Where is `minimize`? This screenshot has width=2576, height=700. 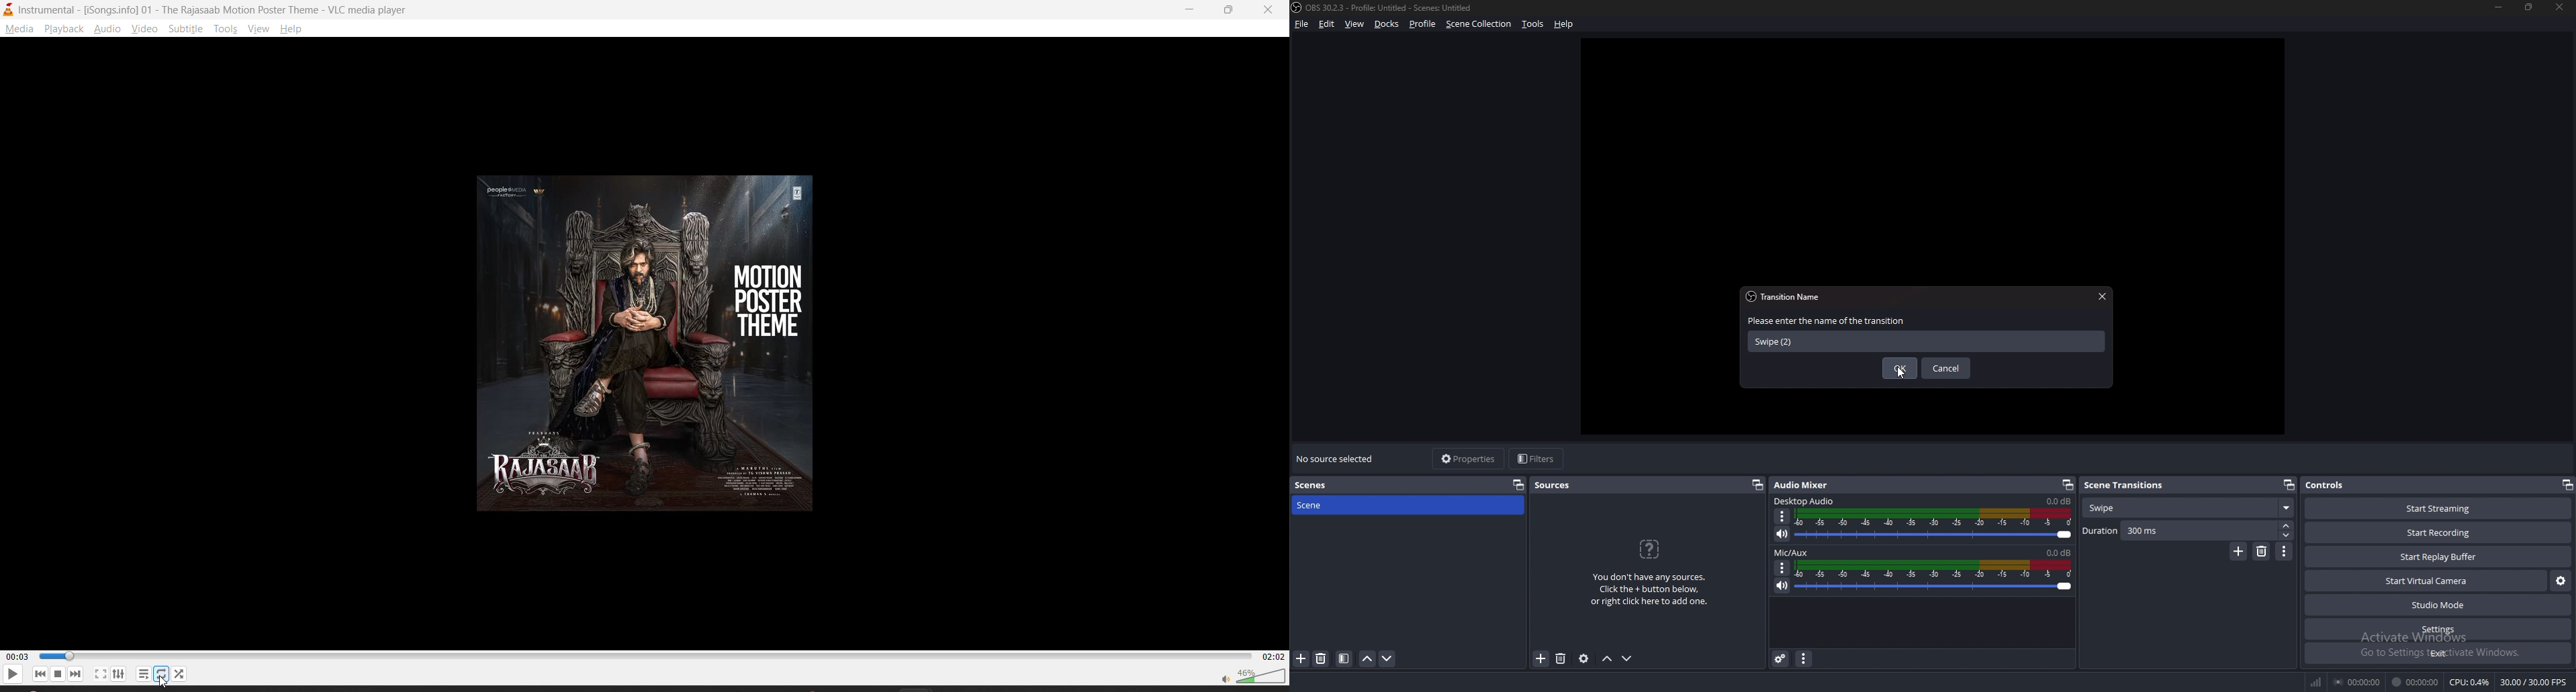 minimize is located at coordinates (2498, 8).